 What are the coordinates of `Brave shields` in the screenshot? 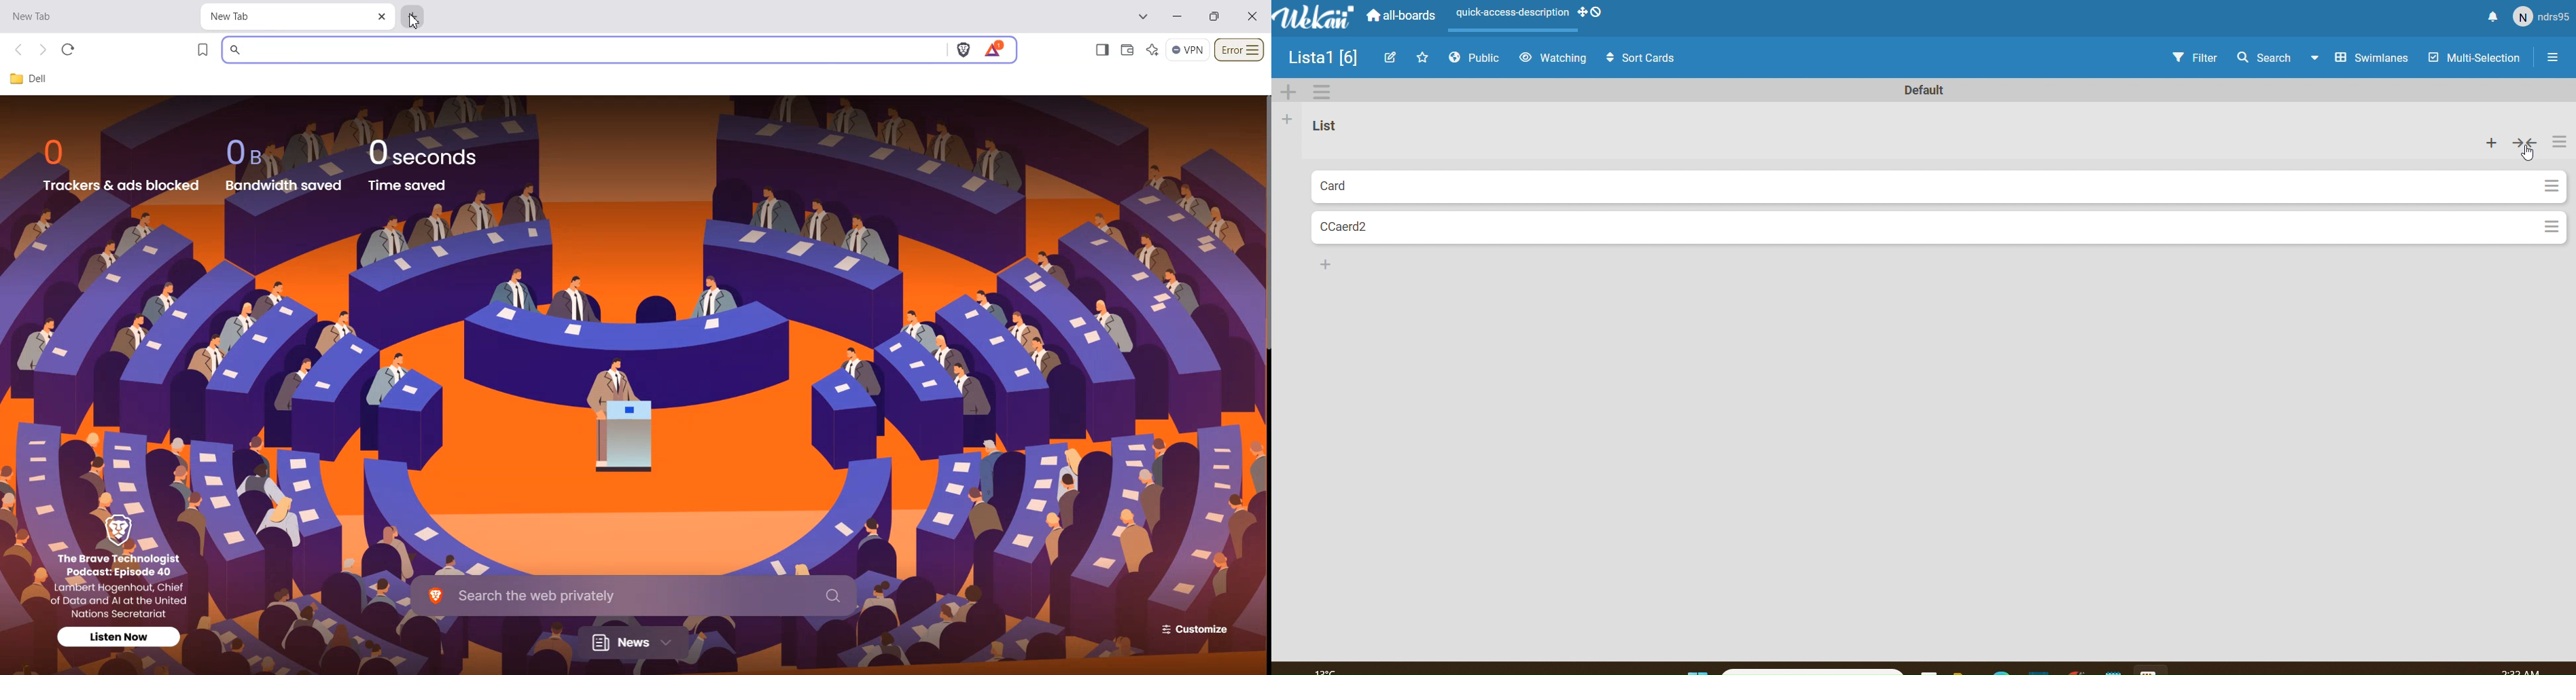 It's located at (963, 50).